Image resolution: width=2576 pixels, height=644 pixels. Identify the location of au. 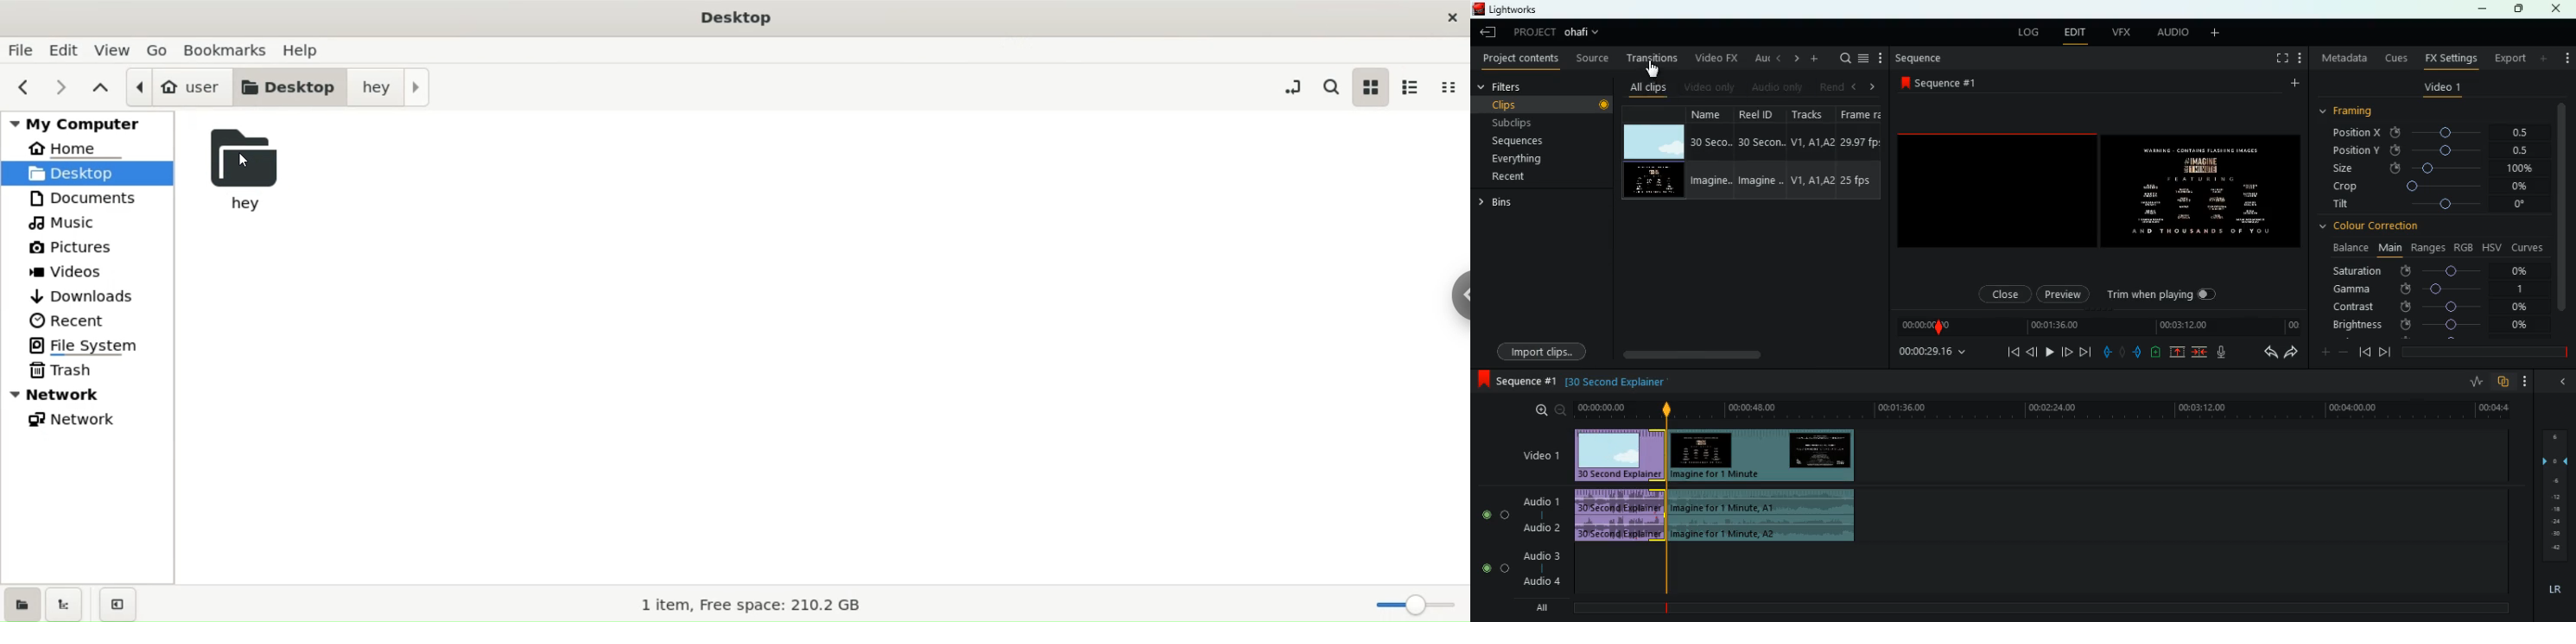
(1759, 58).